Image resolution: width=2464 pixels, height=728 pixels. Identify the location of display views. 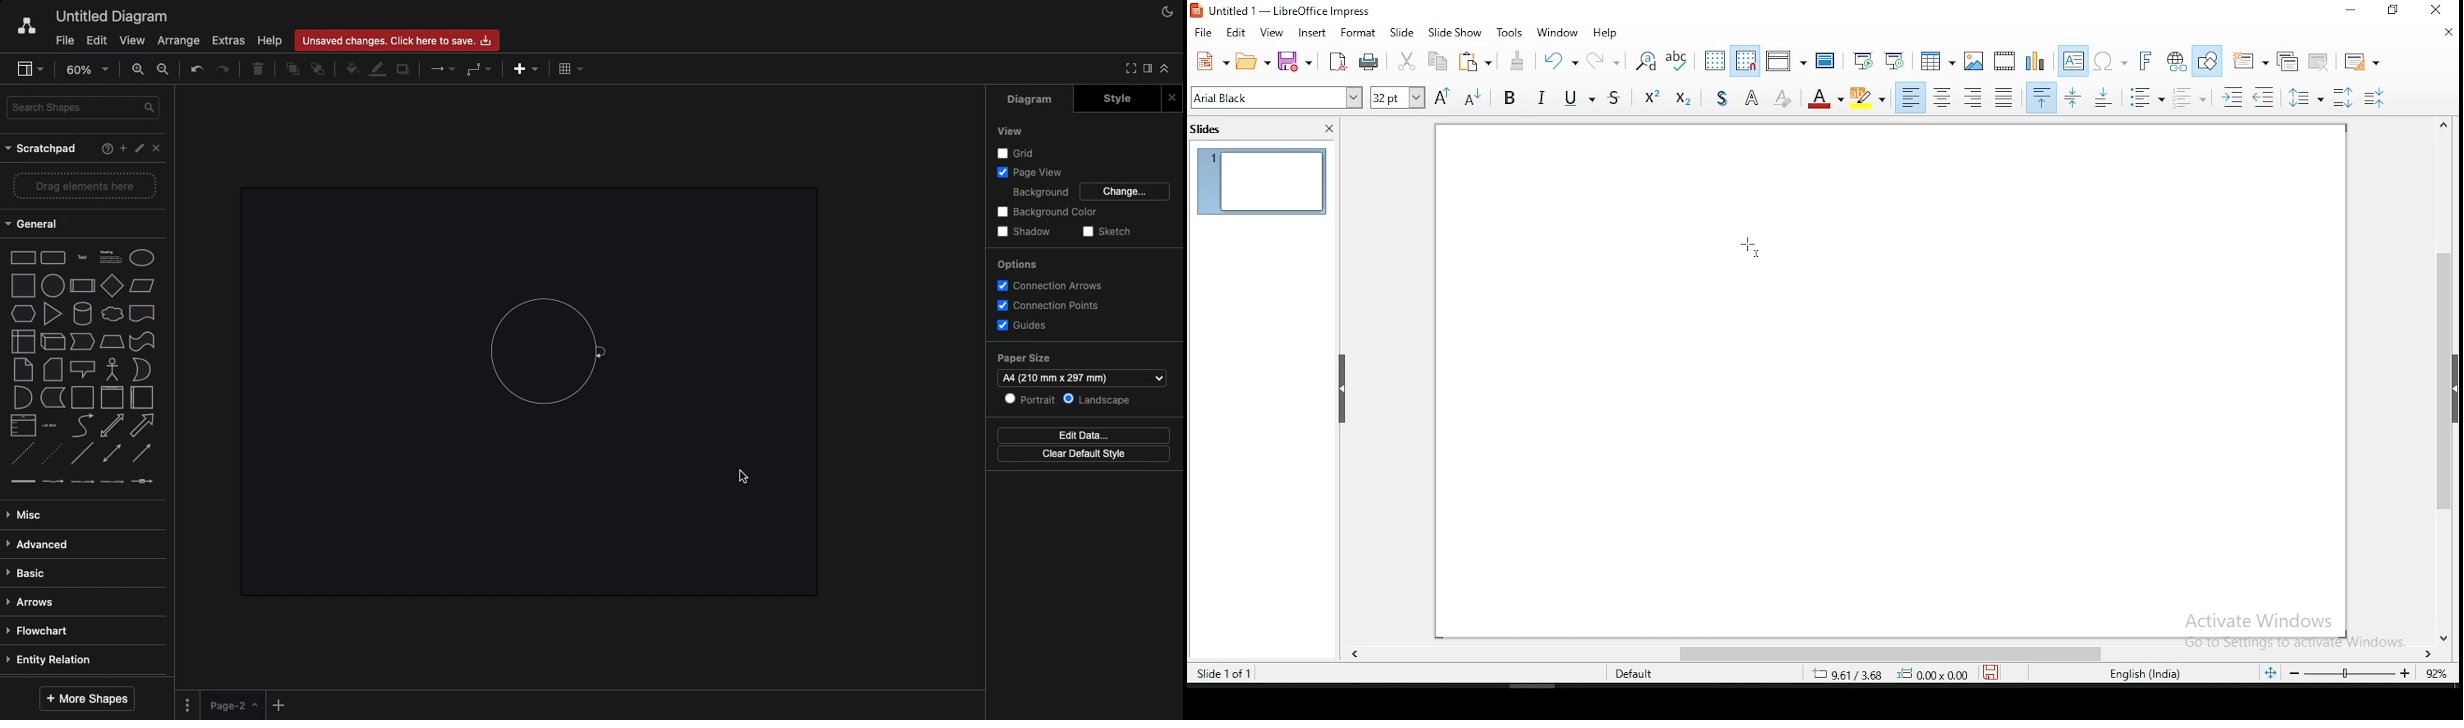
(1786, 60).